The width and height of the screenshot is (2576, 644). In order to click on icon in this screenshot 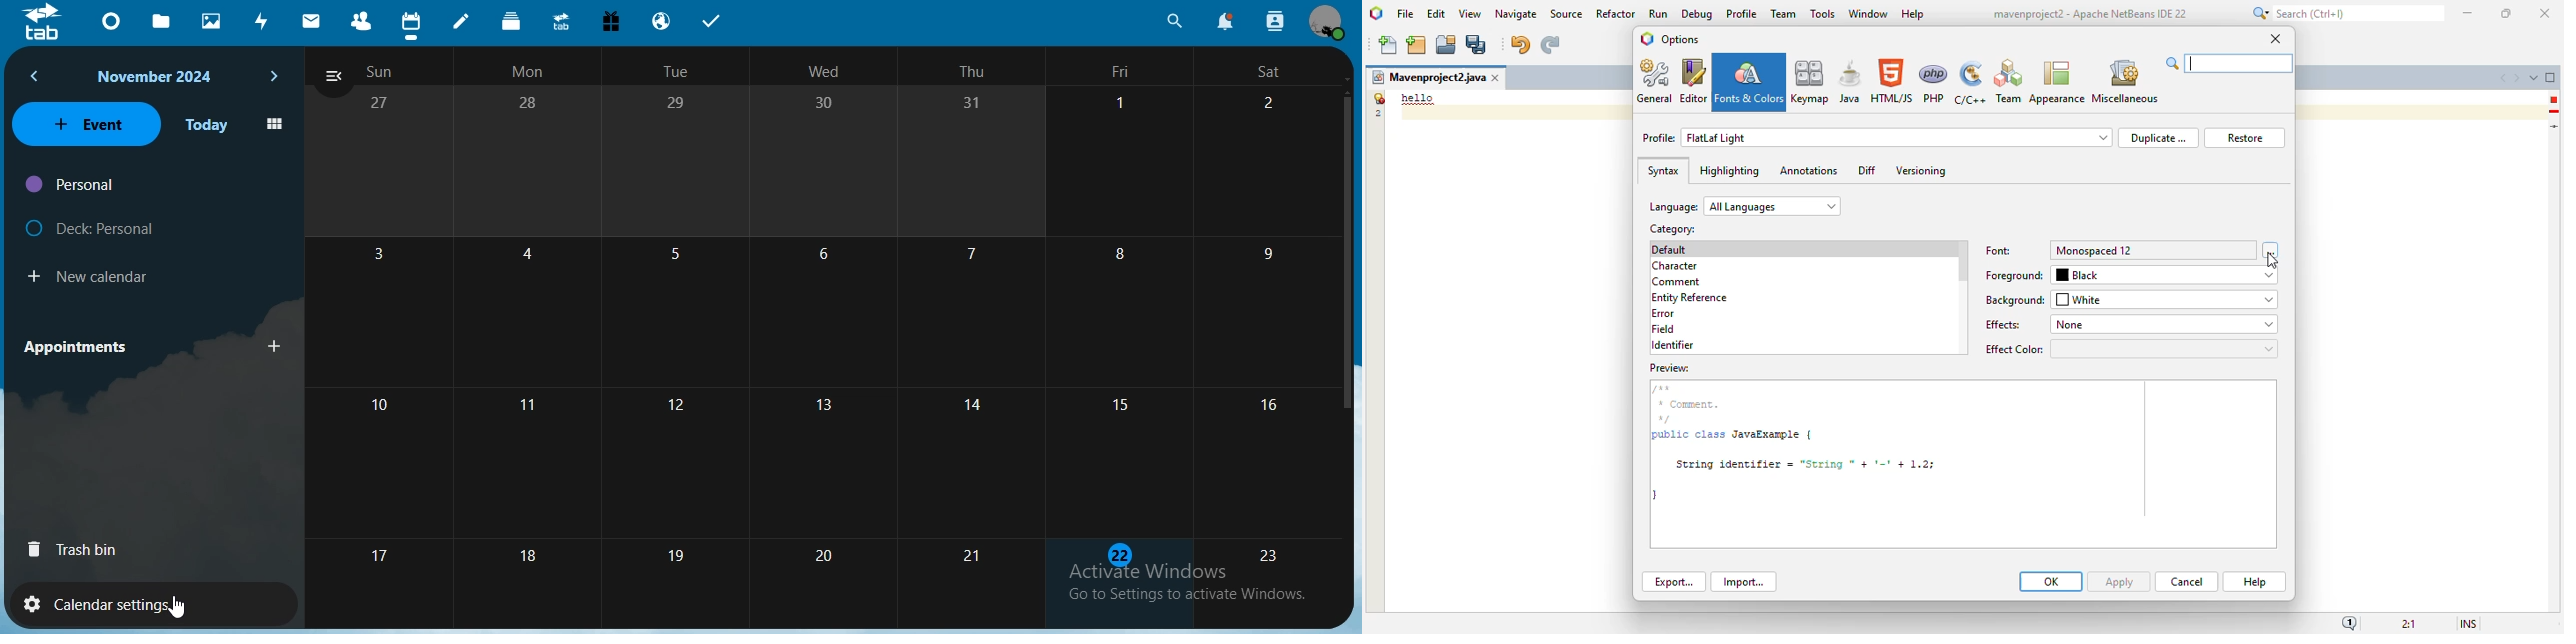, I will do `click(43, 26)`.